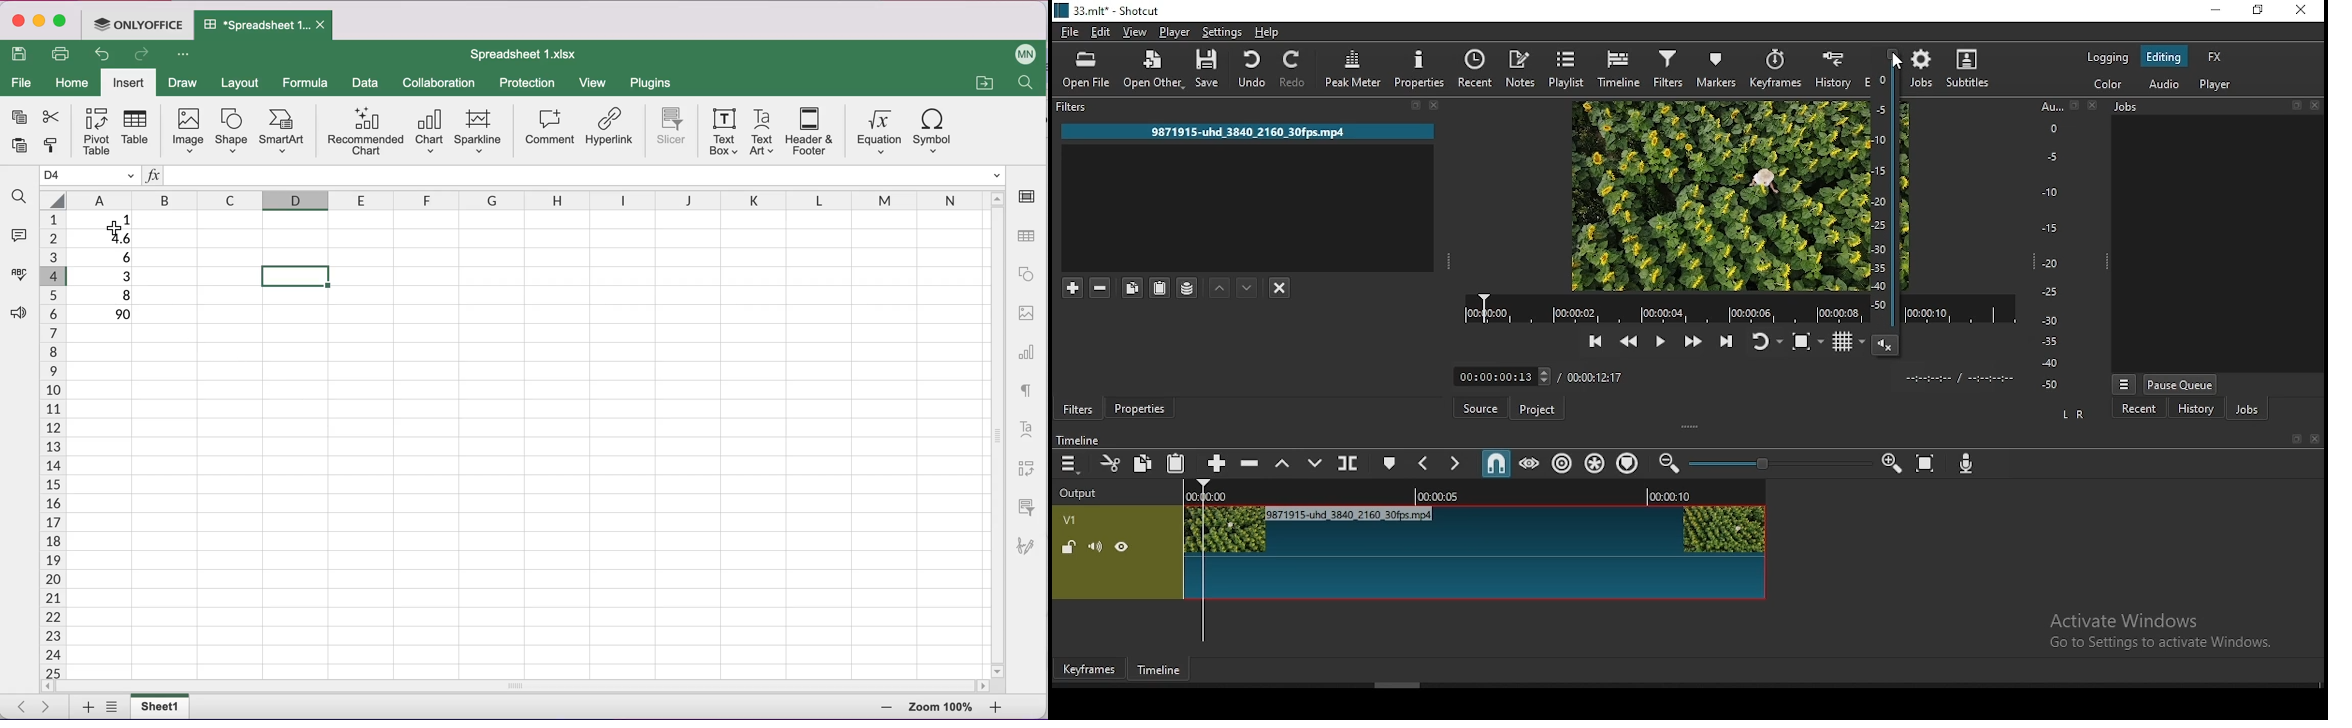 The width and height of the screenshot is (2352, 728). What do you see at coordinates (106, 276) in the screenshot?
I see `3` at bounding box center [106, 276].